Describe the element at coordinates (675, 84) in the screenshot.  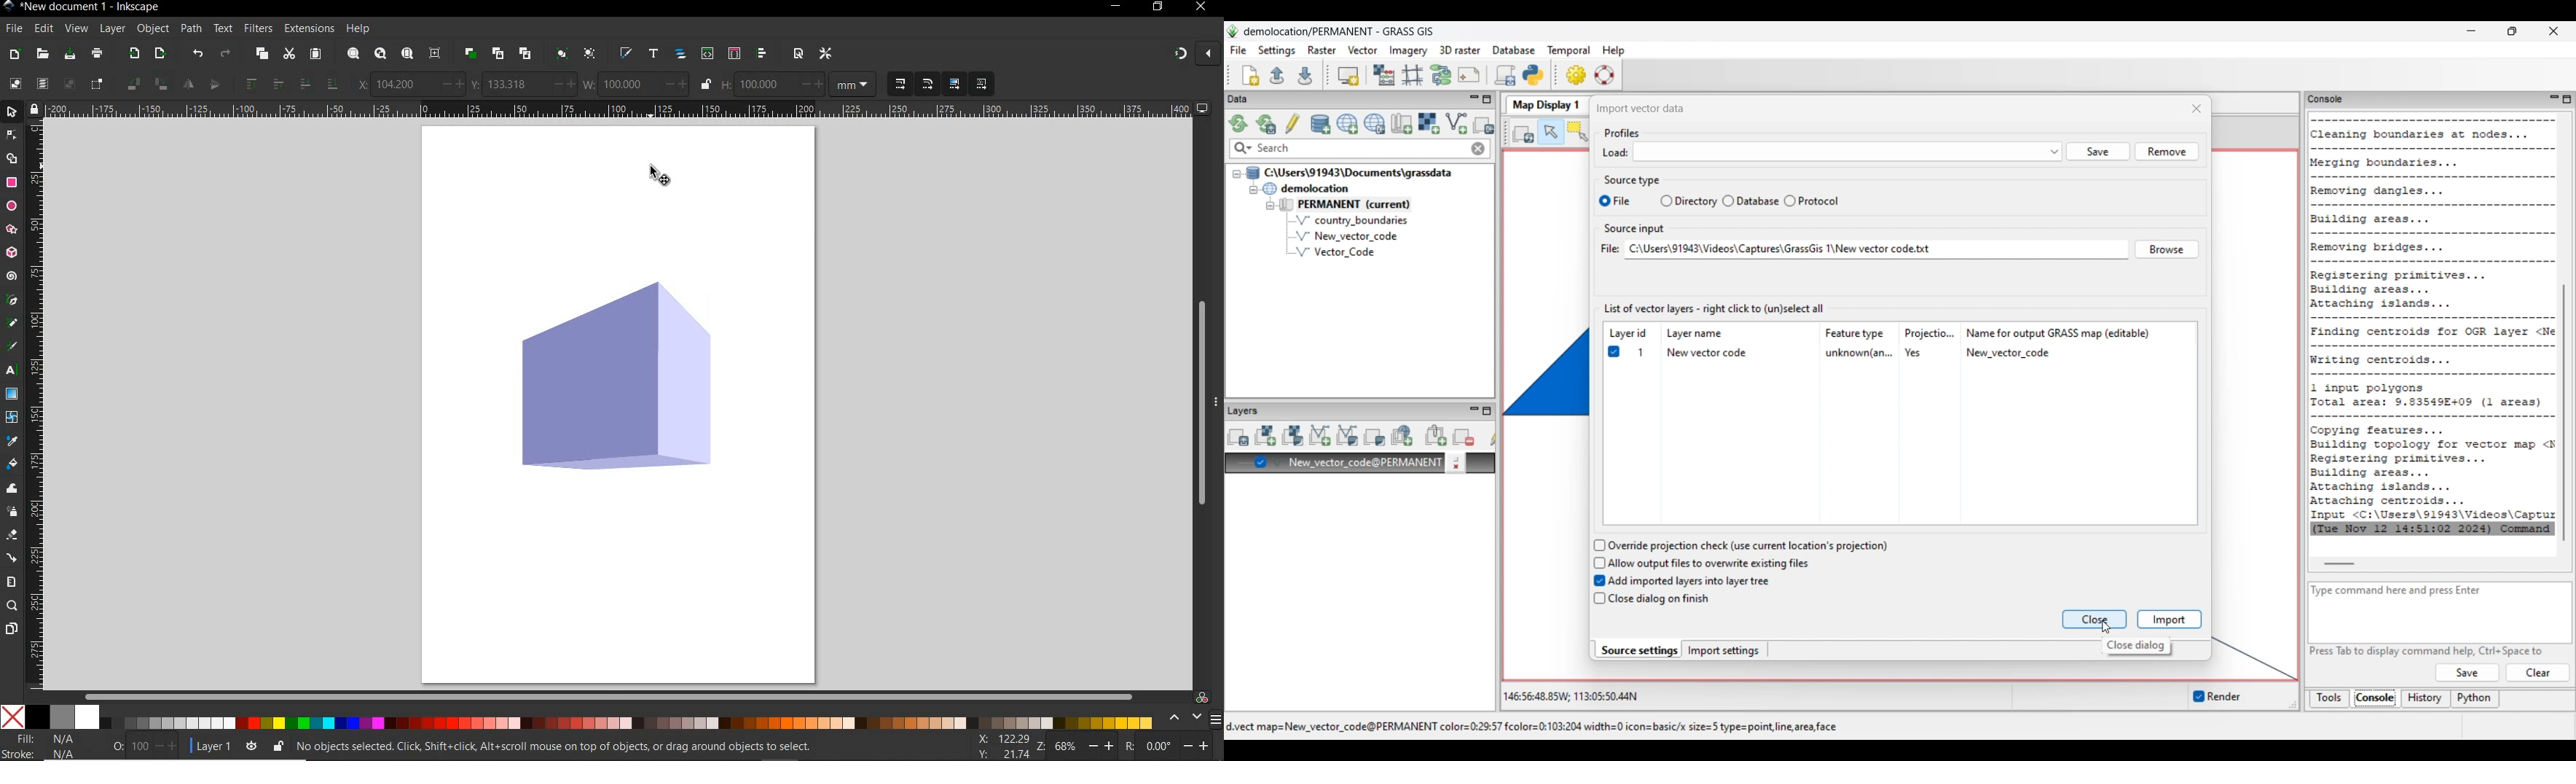
I see `increase/decrease` at that location.